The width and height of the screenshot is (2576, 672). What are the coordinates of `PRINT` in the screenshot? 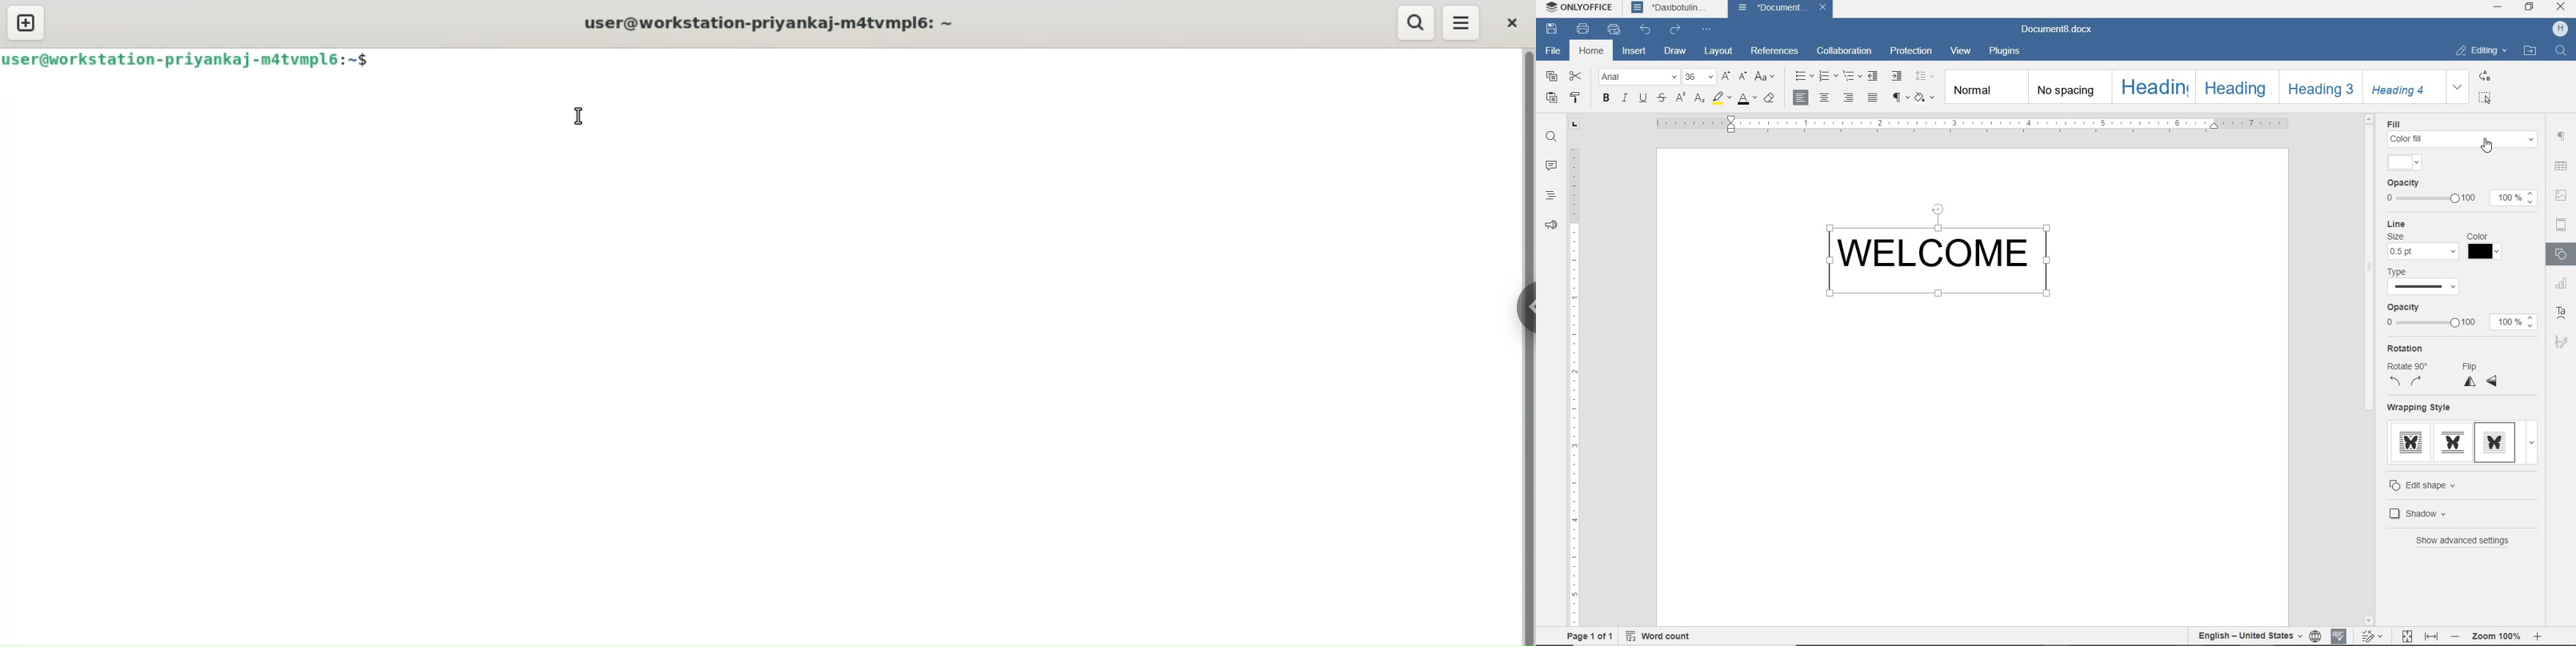 It's located at (1582, 29).